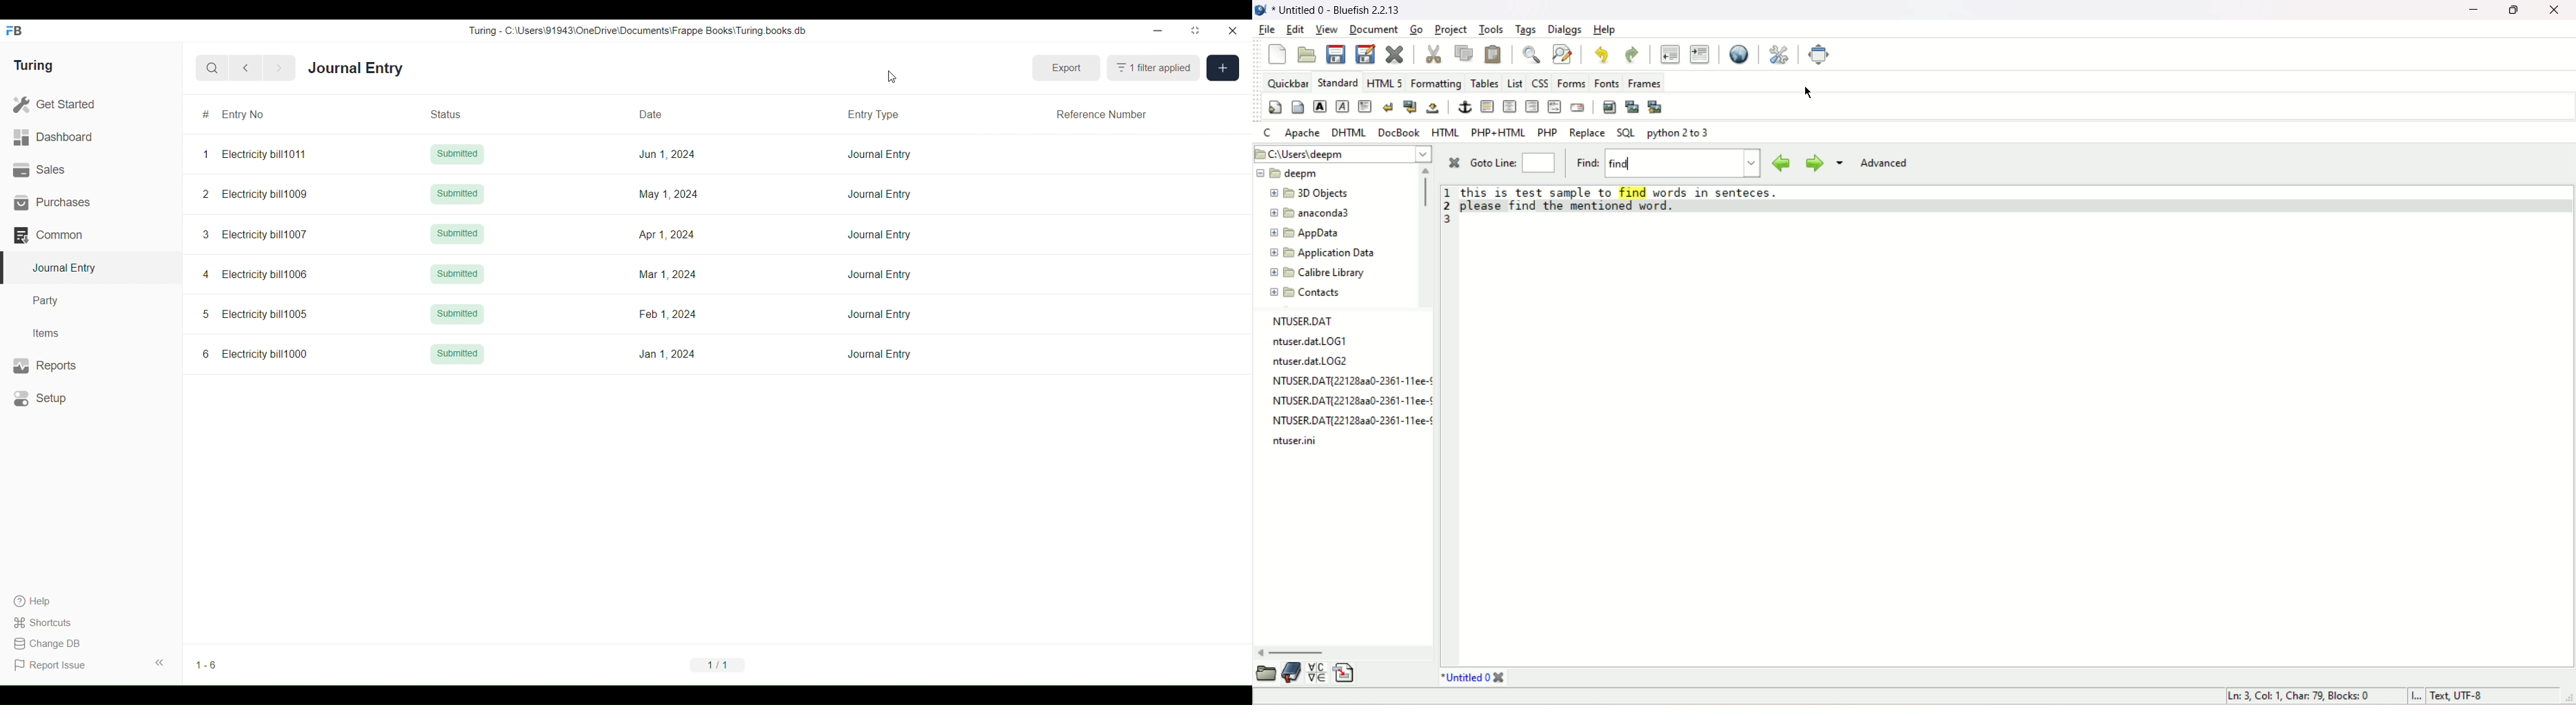 The image size is (2576, 728). What do you see at coordinates (878, 113) in the screenshot?
I see `Entry Type` at bounding box center [878, 113].